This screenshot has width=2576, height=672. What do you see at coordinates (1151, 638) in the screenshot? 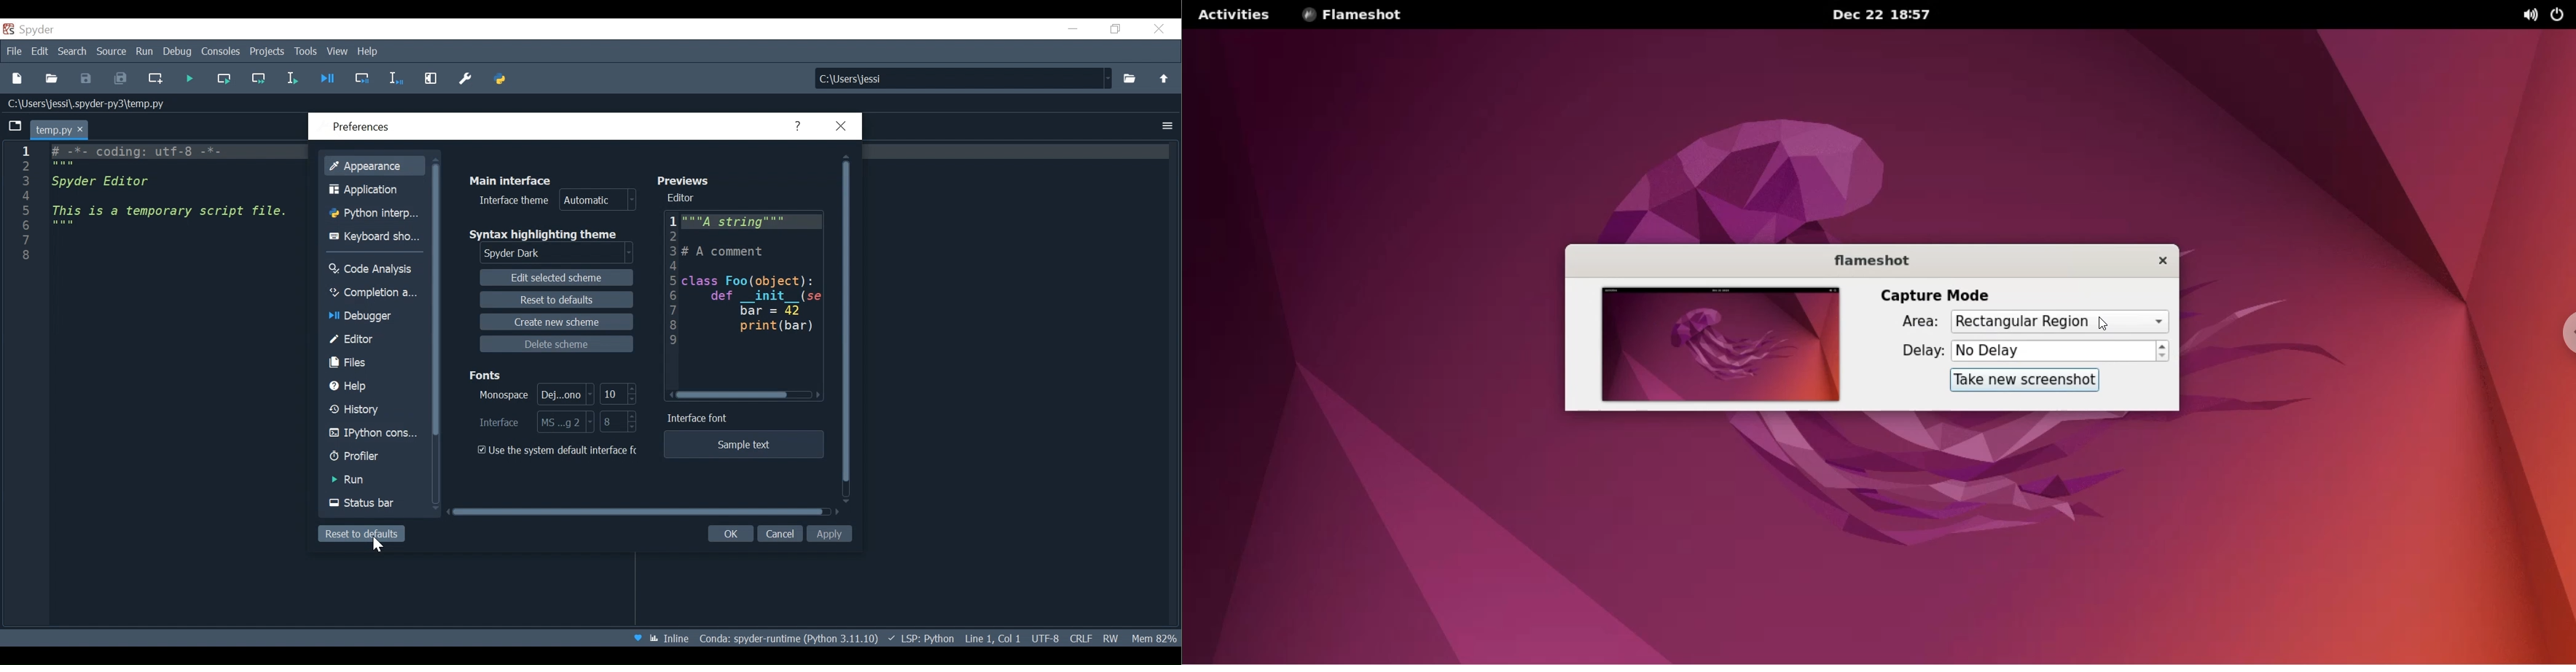
I see `Memory Usage` at bounding box center [1151, 638].